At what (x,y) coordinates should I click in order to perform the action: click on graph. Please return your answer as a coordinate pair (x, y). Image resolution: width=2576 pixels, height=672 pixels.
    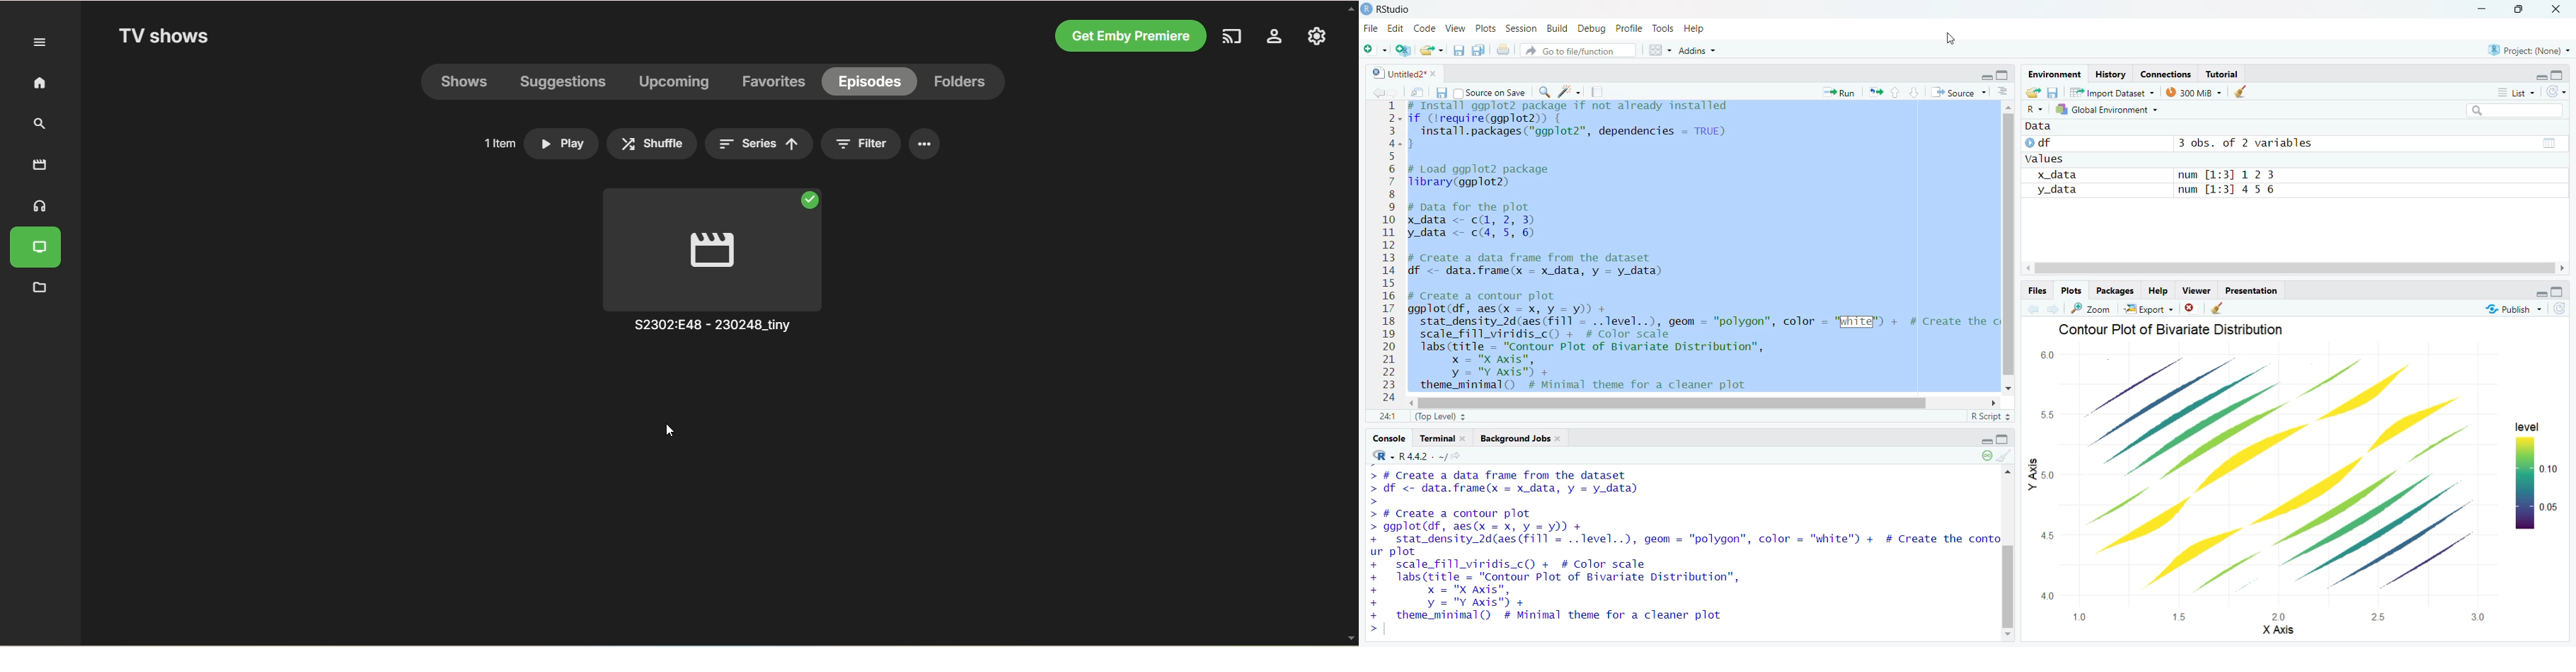
    Looking at the image, I should click on (2271, 485).